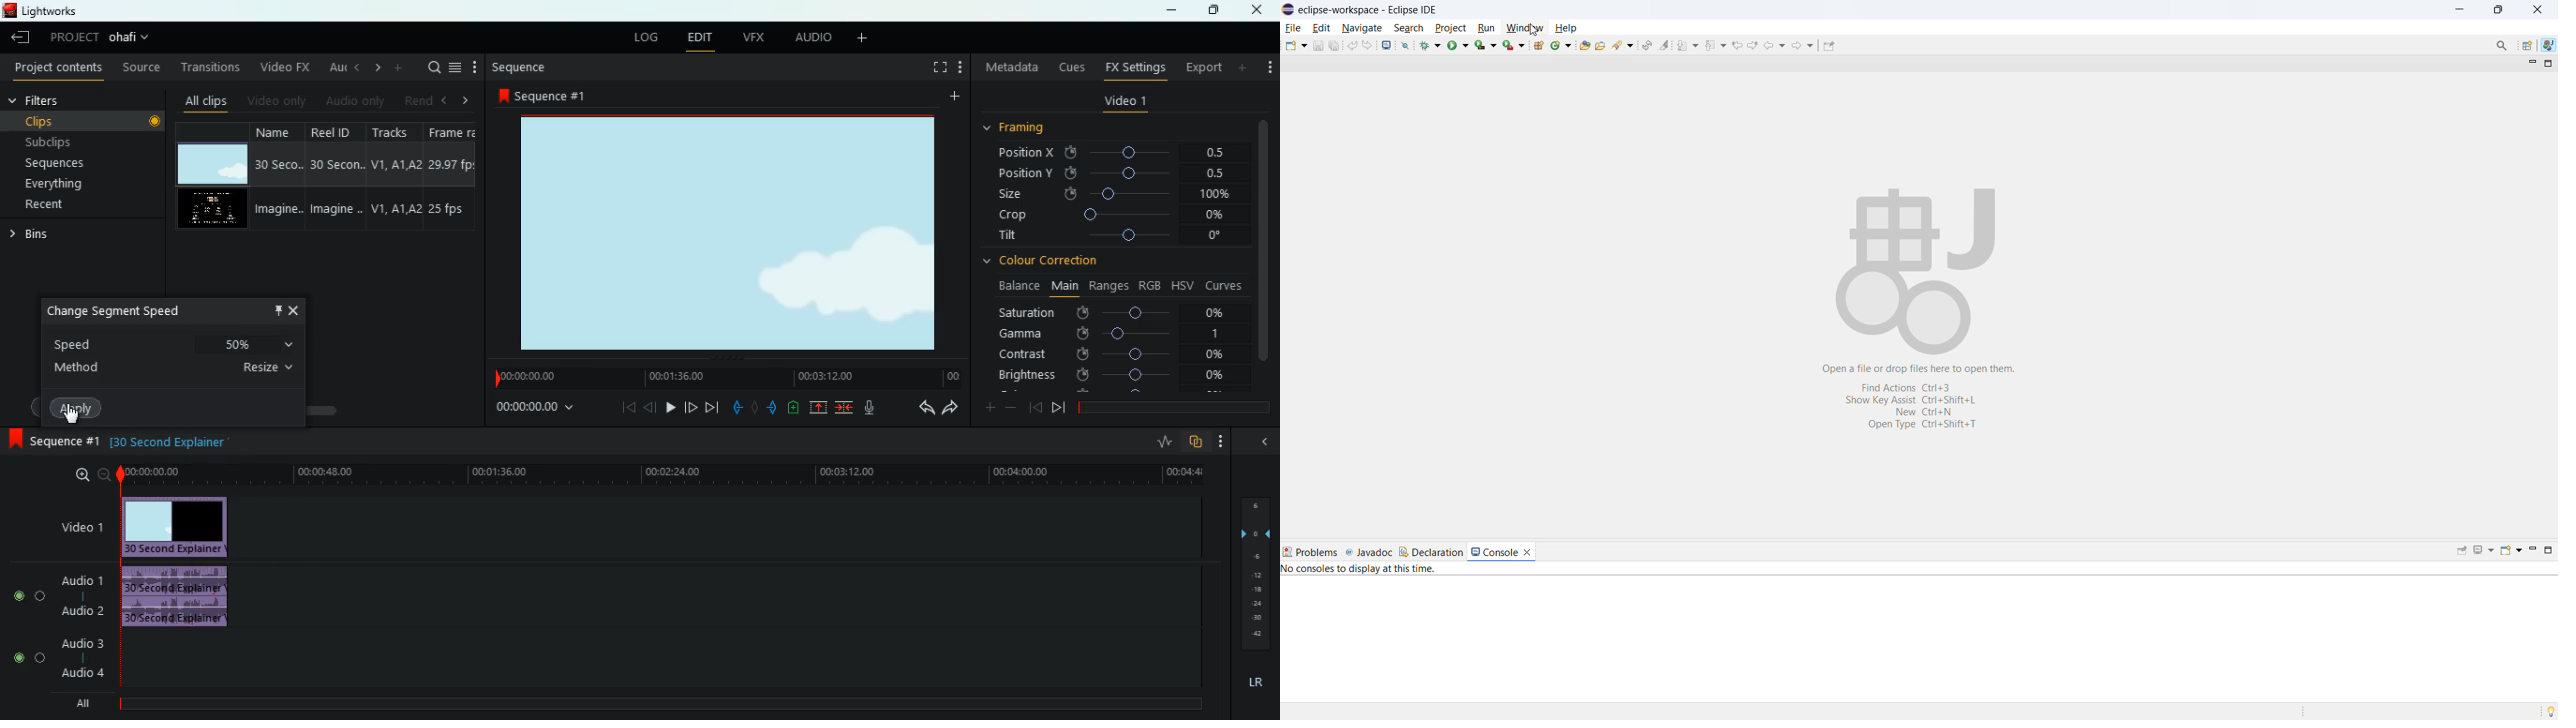  I want to click on next annotation, so click(1688, 45).